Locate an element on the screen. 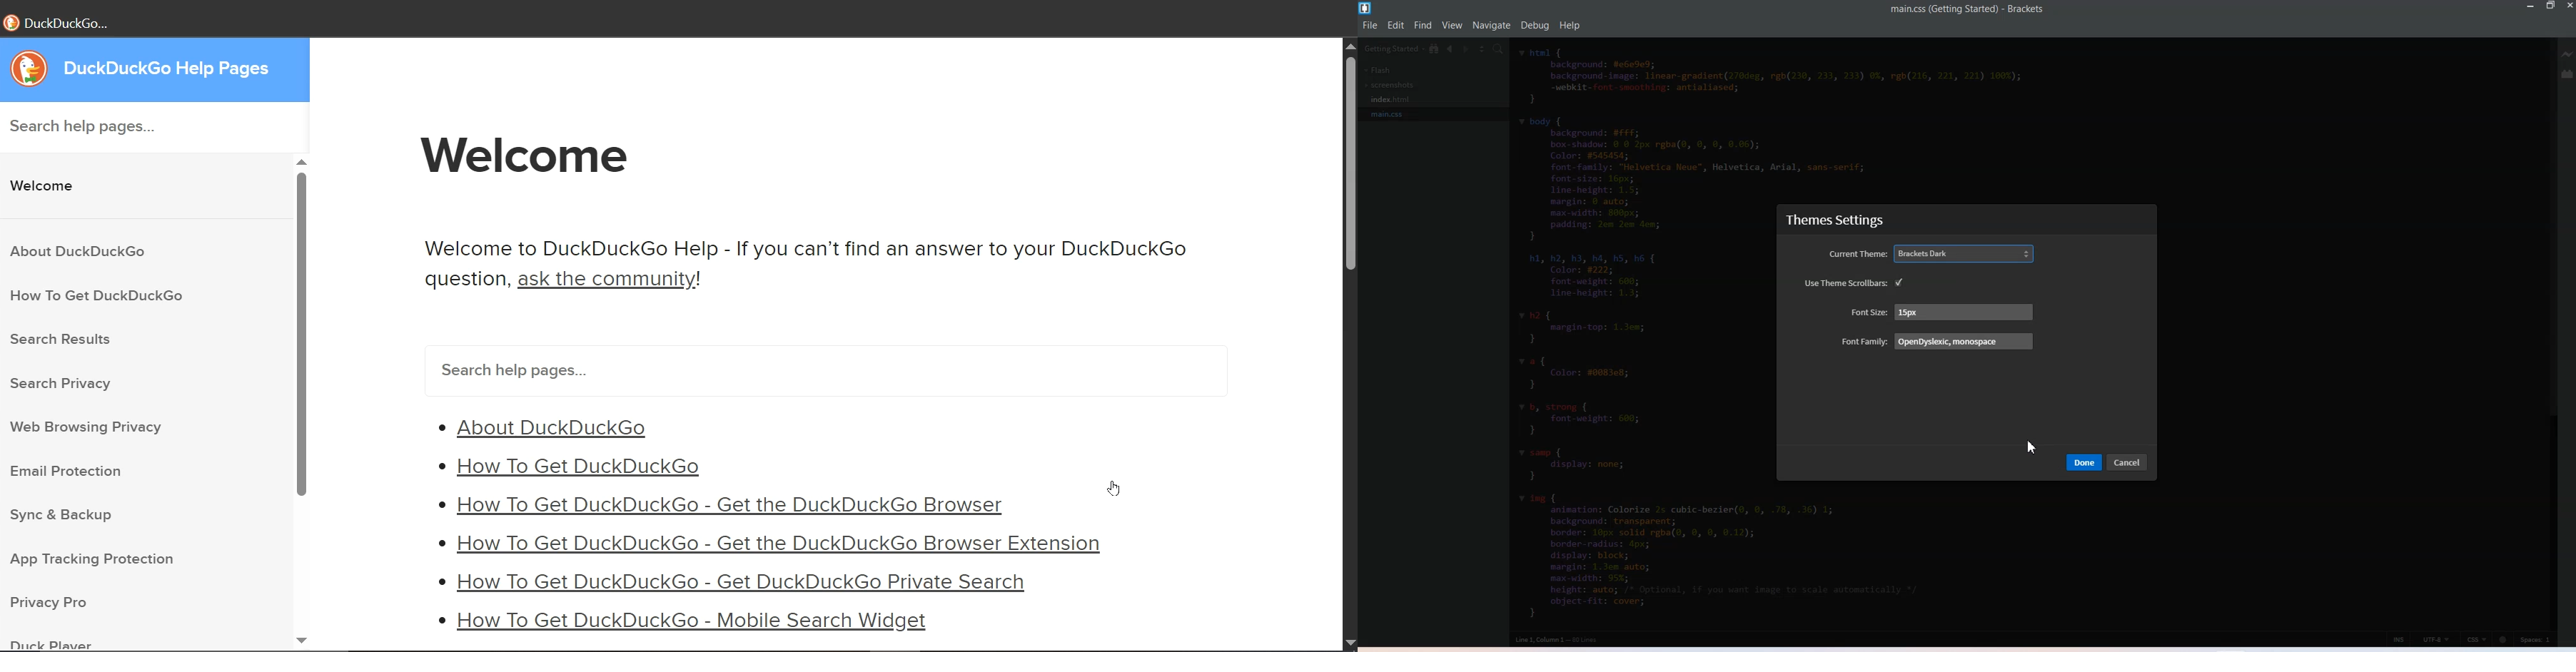  Find is located at coordinates (1424, 25).